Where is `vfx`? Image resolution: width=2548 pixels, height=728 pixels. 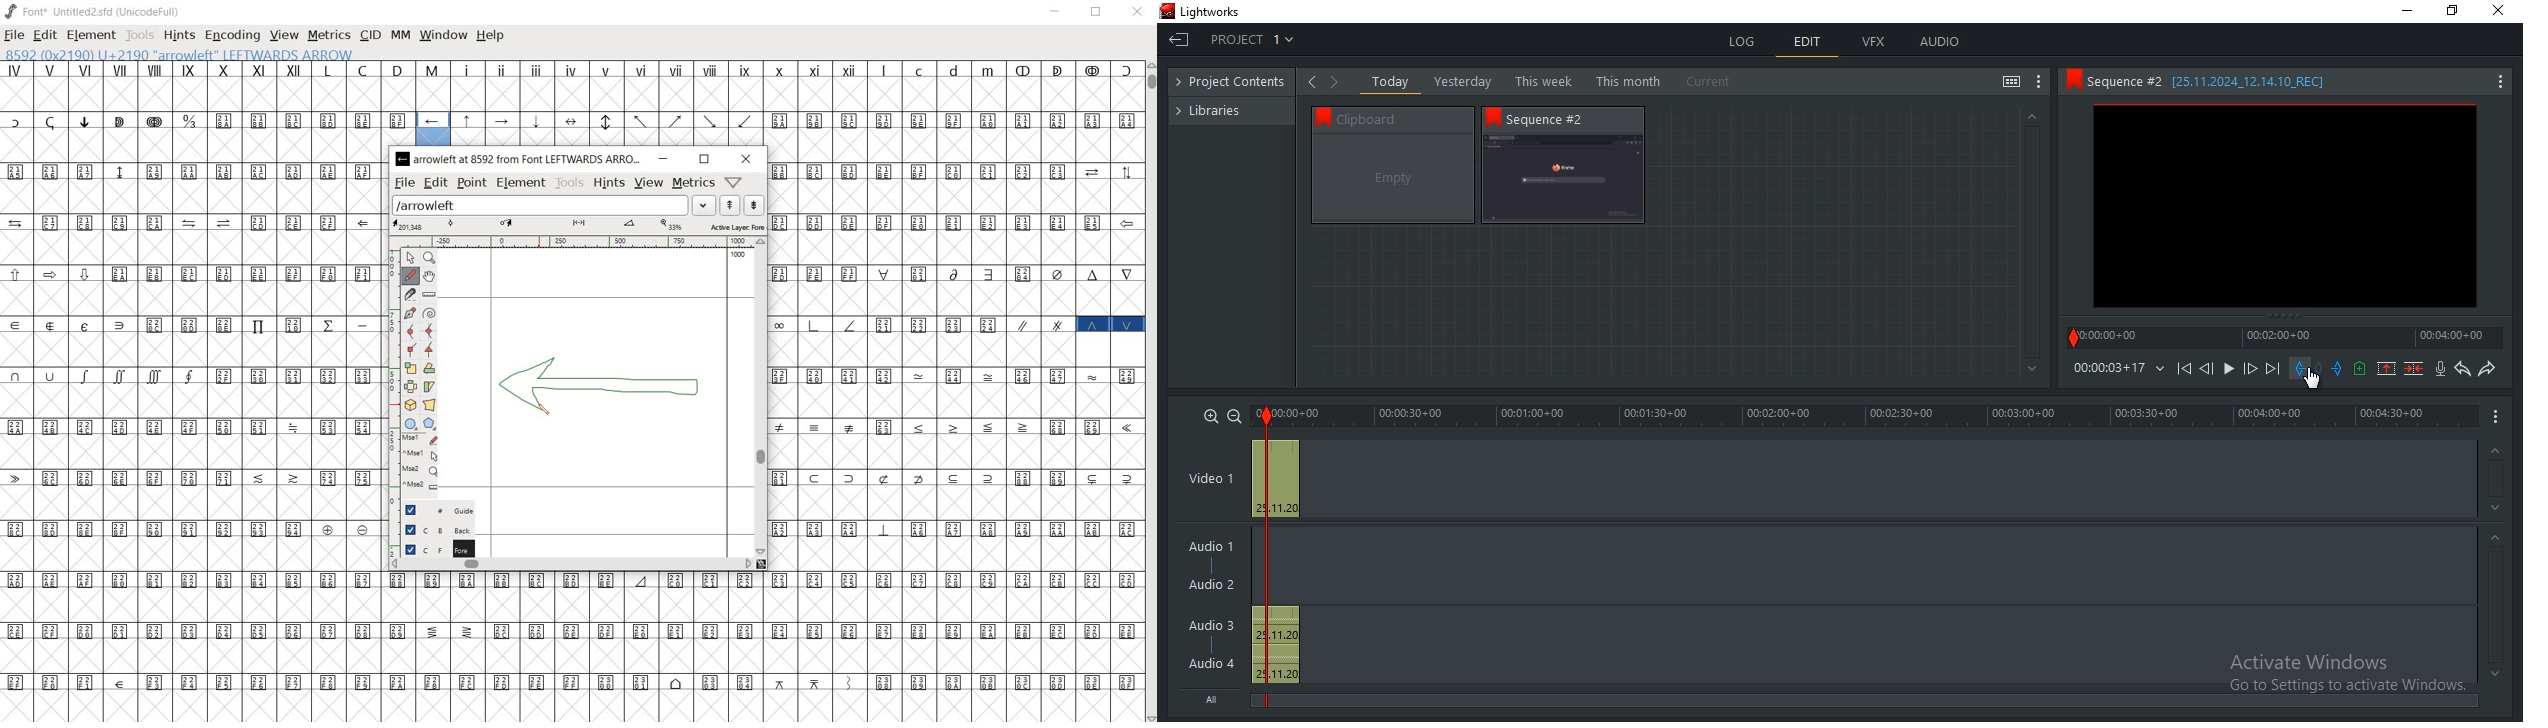
vfx is located at coordinates (1873, 42).